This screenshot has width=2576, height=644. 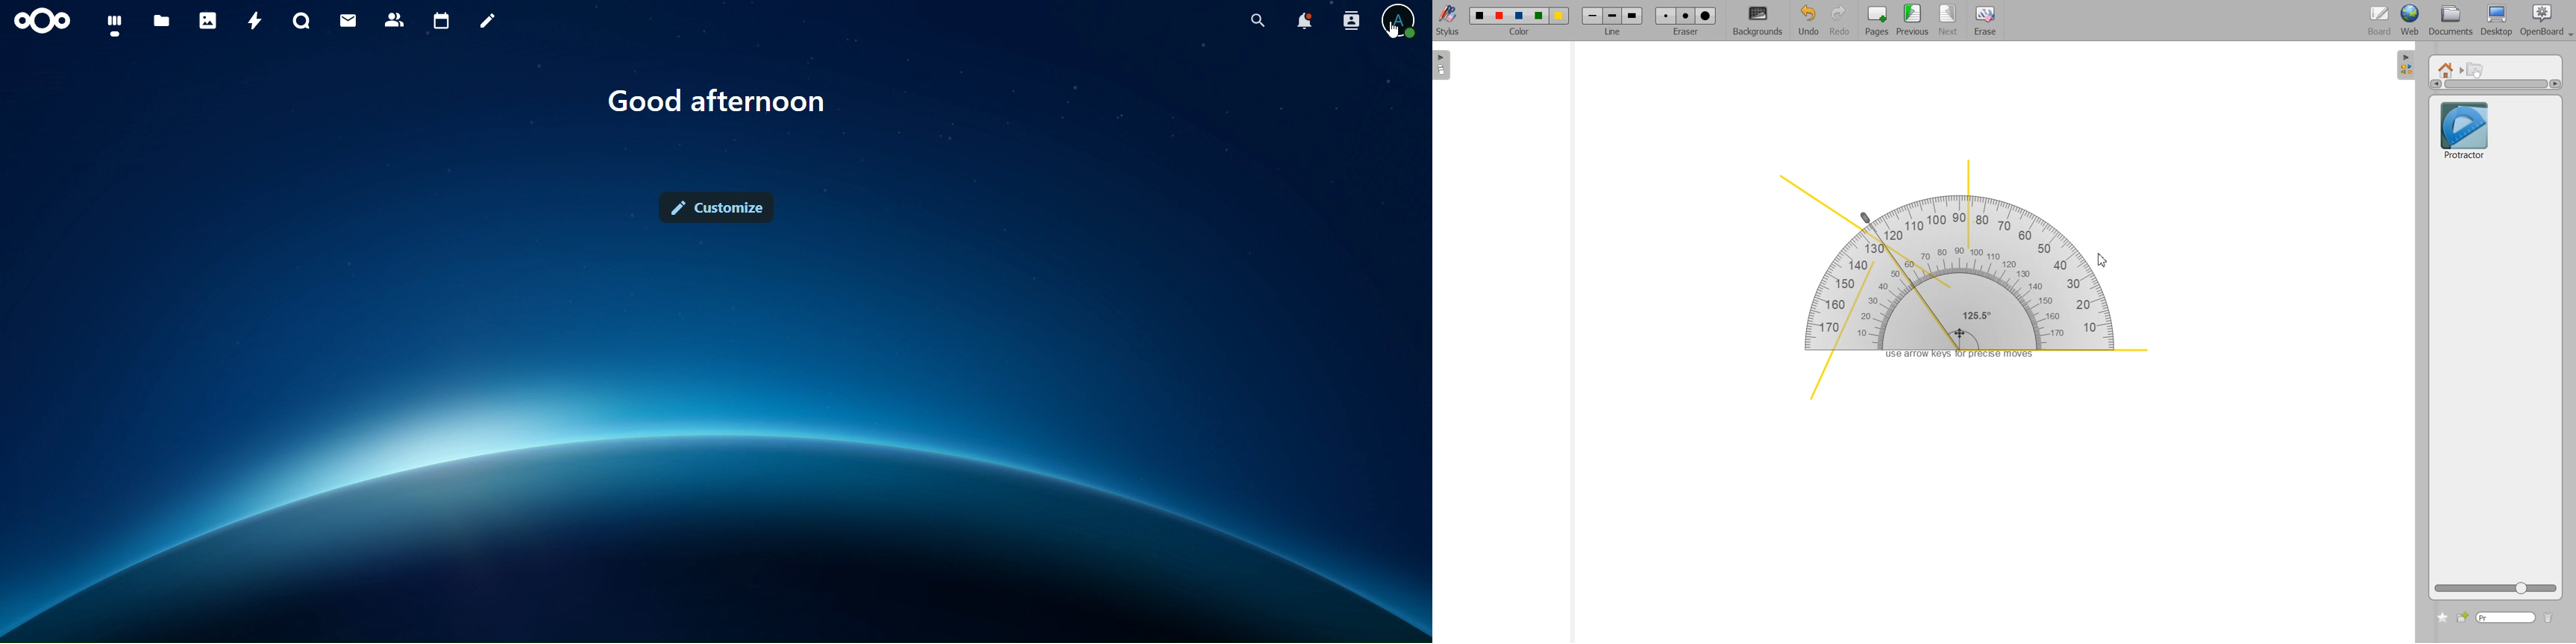 I want to click on icon, so click(x=41, y=21).